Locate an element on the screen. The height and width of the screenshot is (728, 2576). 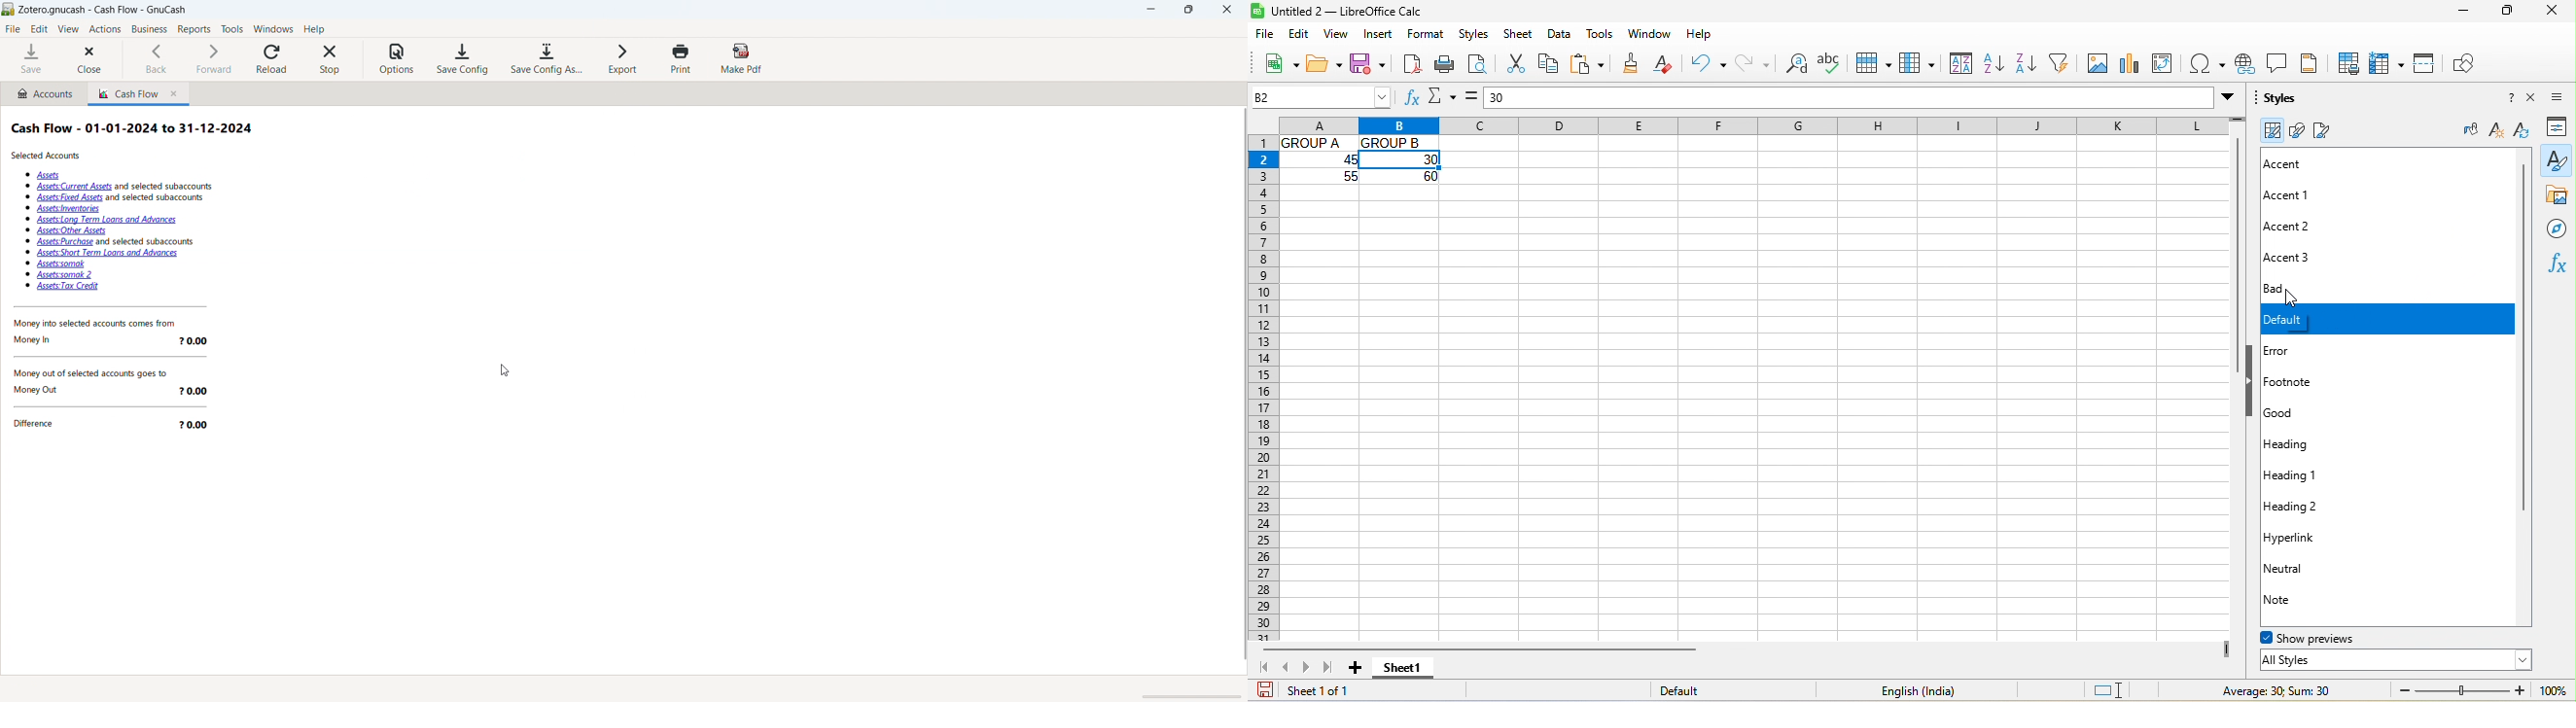
sort descending is located at coordinates (2031, 62).